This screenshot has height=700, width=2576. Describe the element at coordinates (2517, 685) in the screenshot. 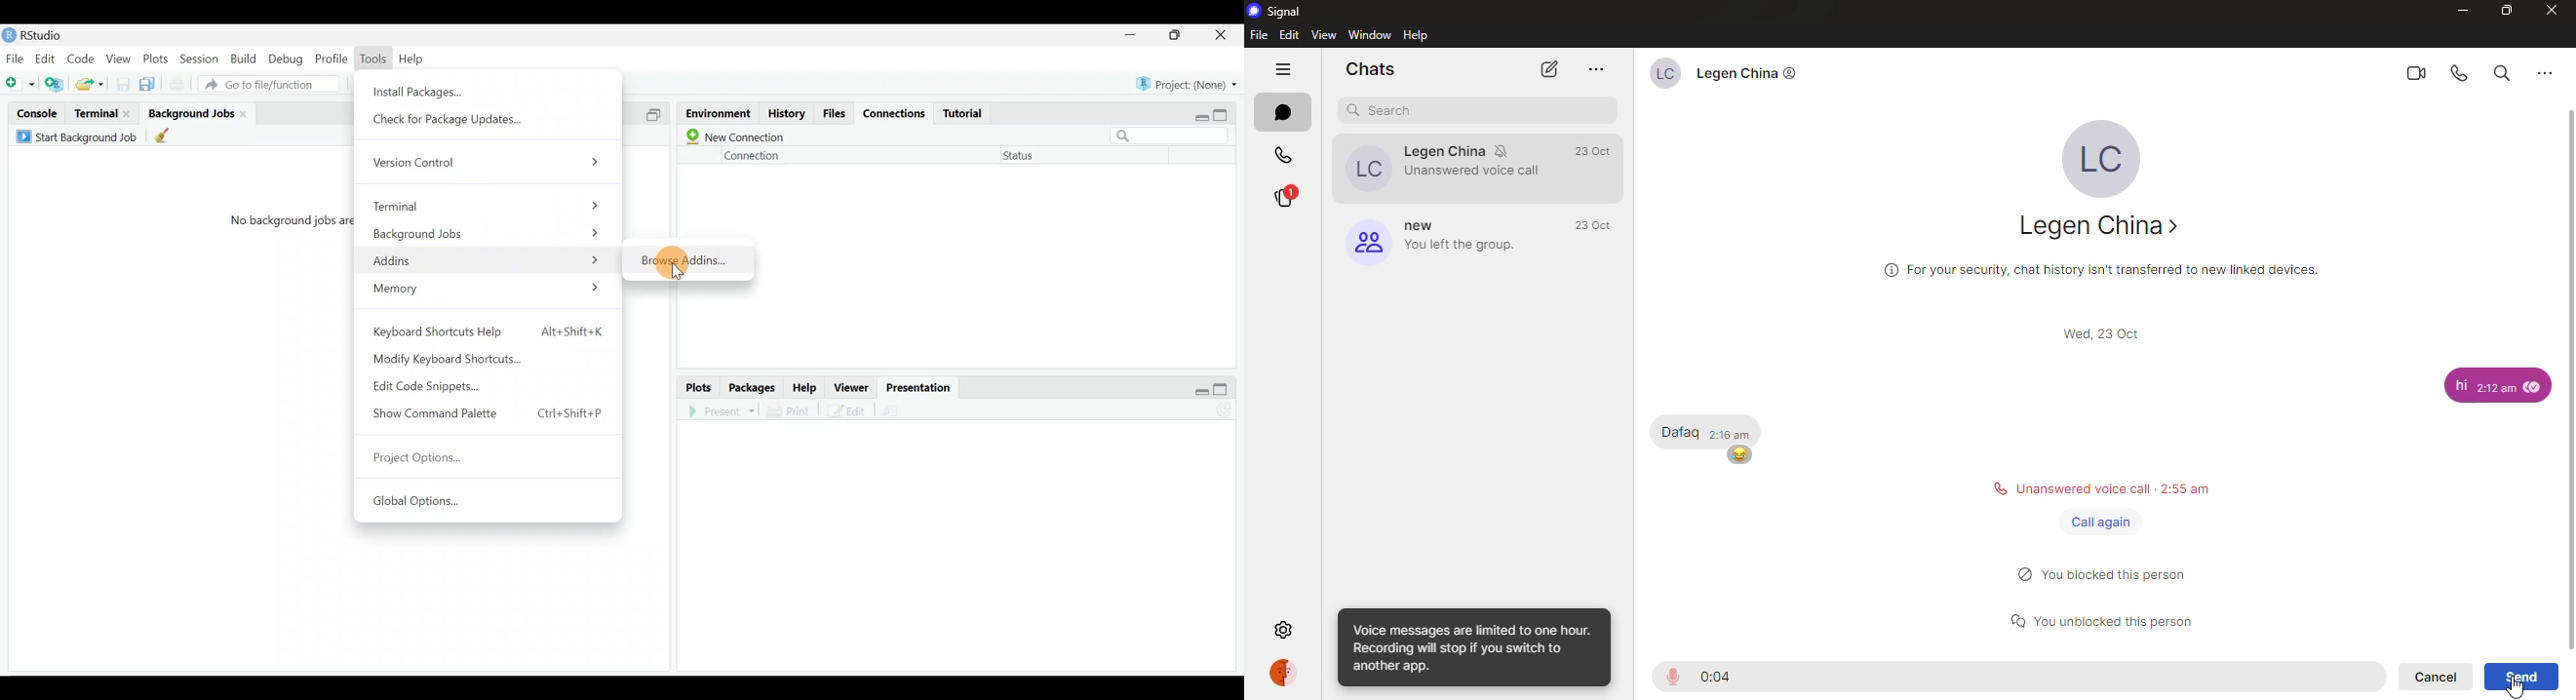

I see `cursor` at that location.